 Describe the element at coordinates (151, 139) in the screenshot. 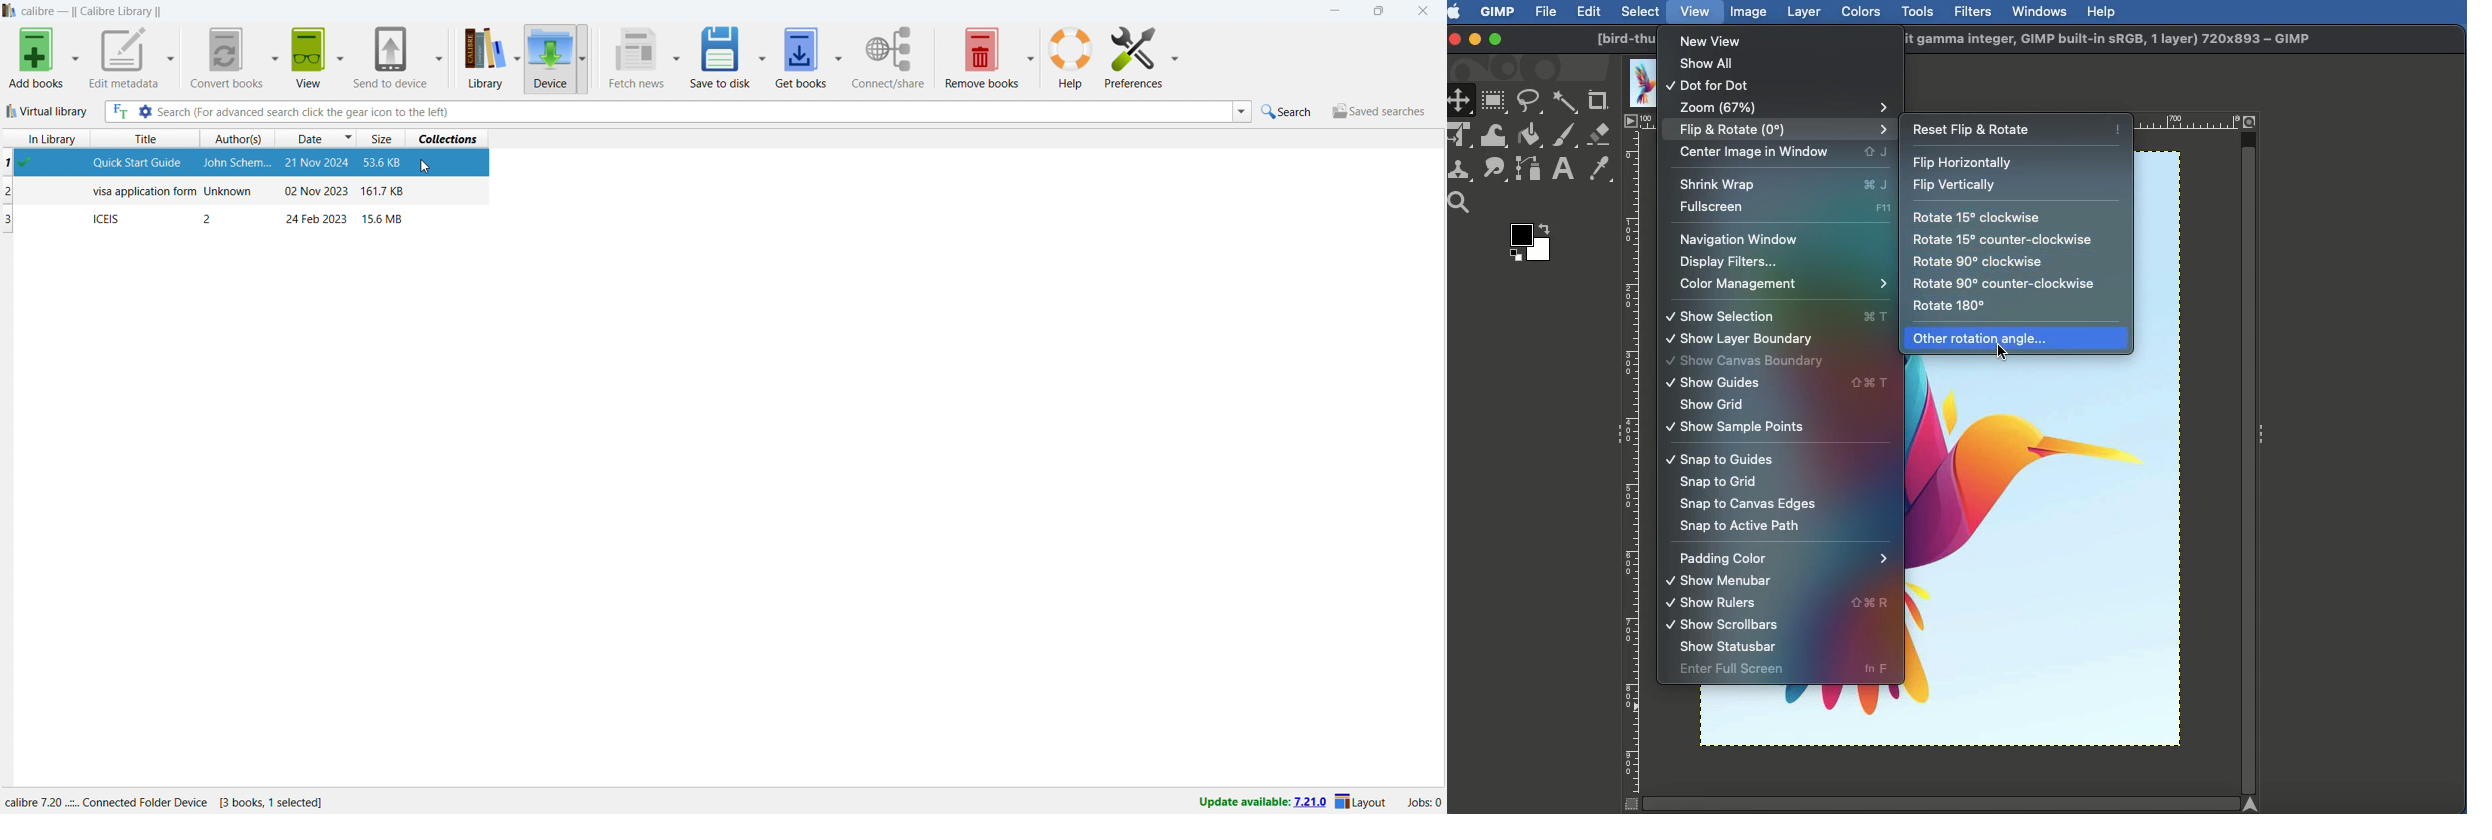

I see `sort by title` at that location.